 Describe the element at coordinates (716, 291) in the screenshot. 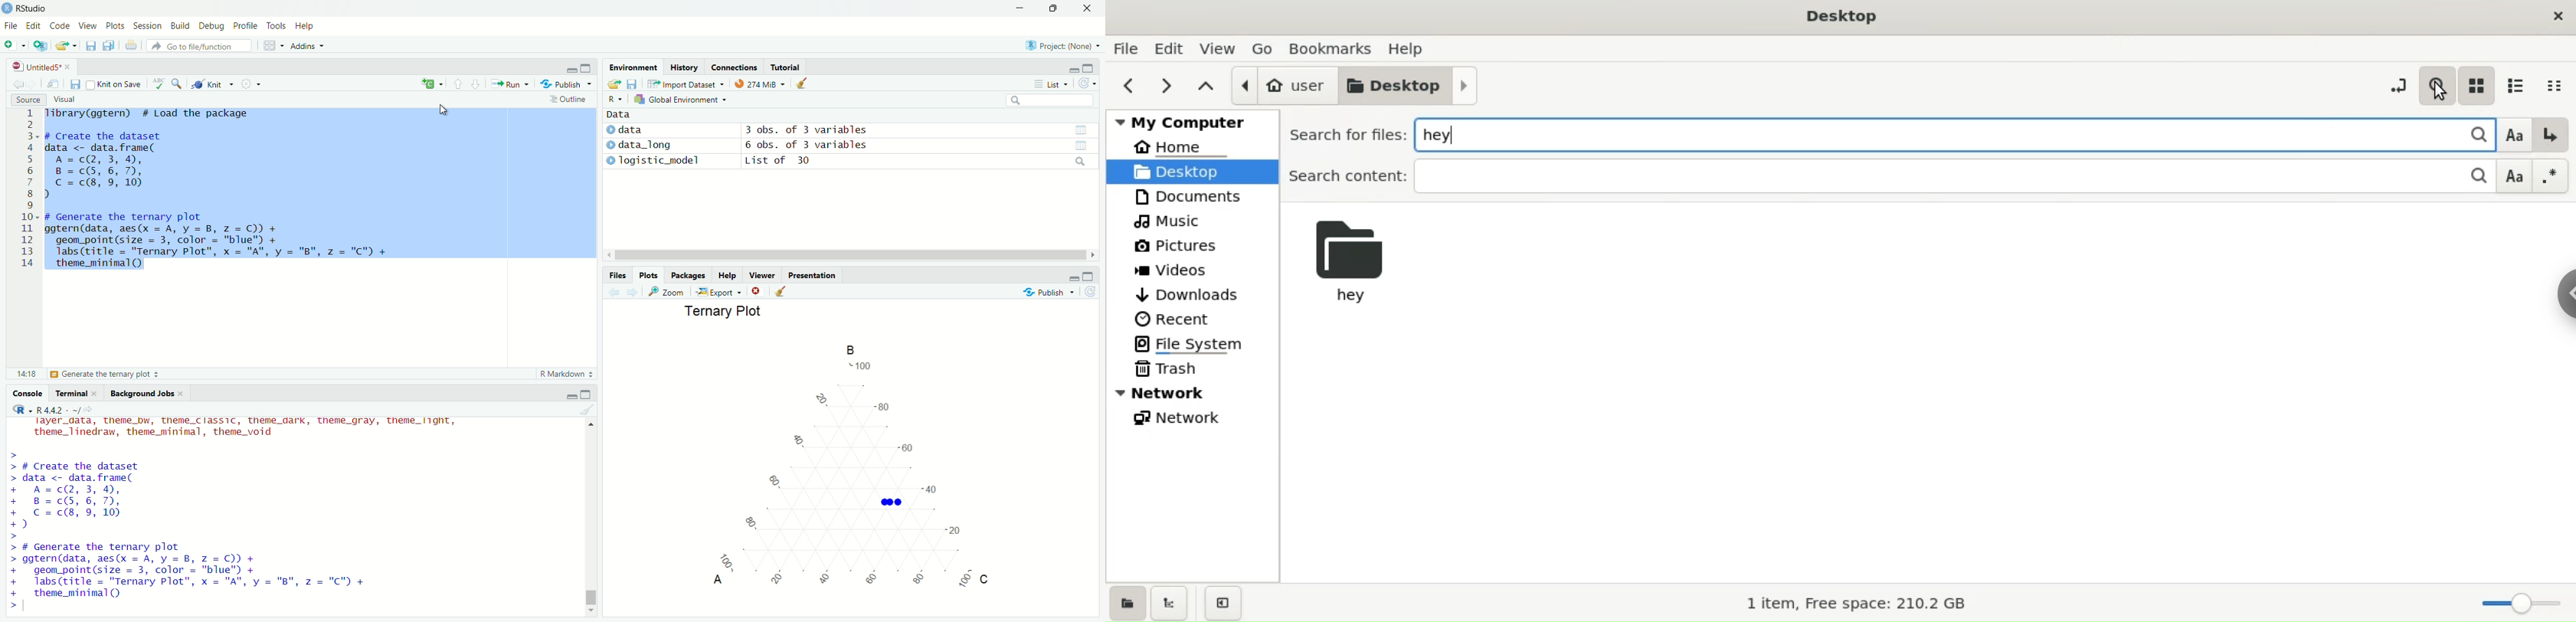

I see `| Export` at that location.